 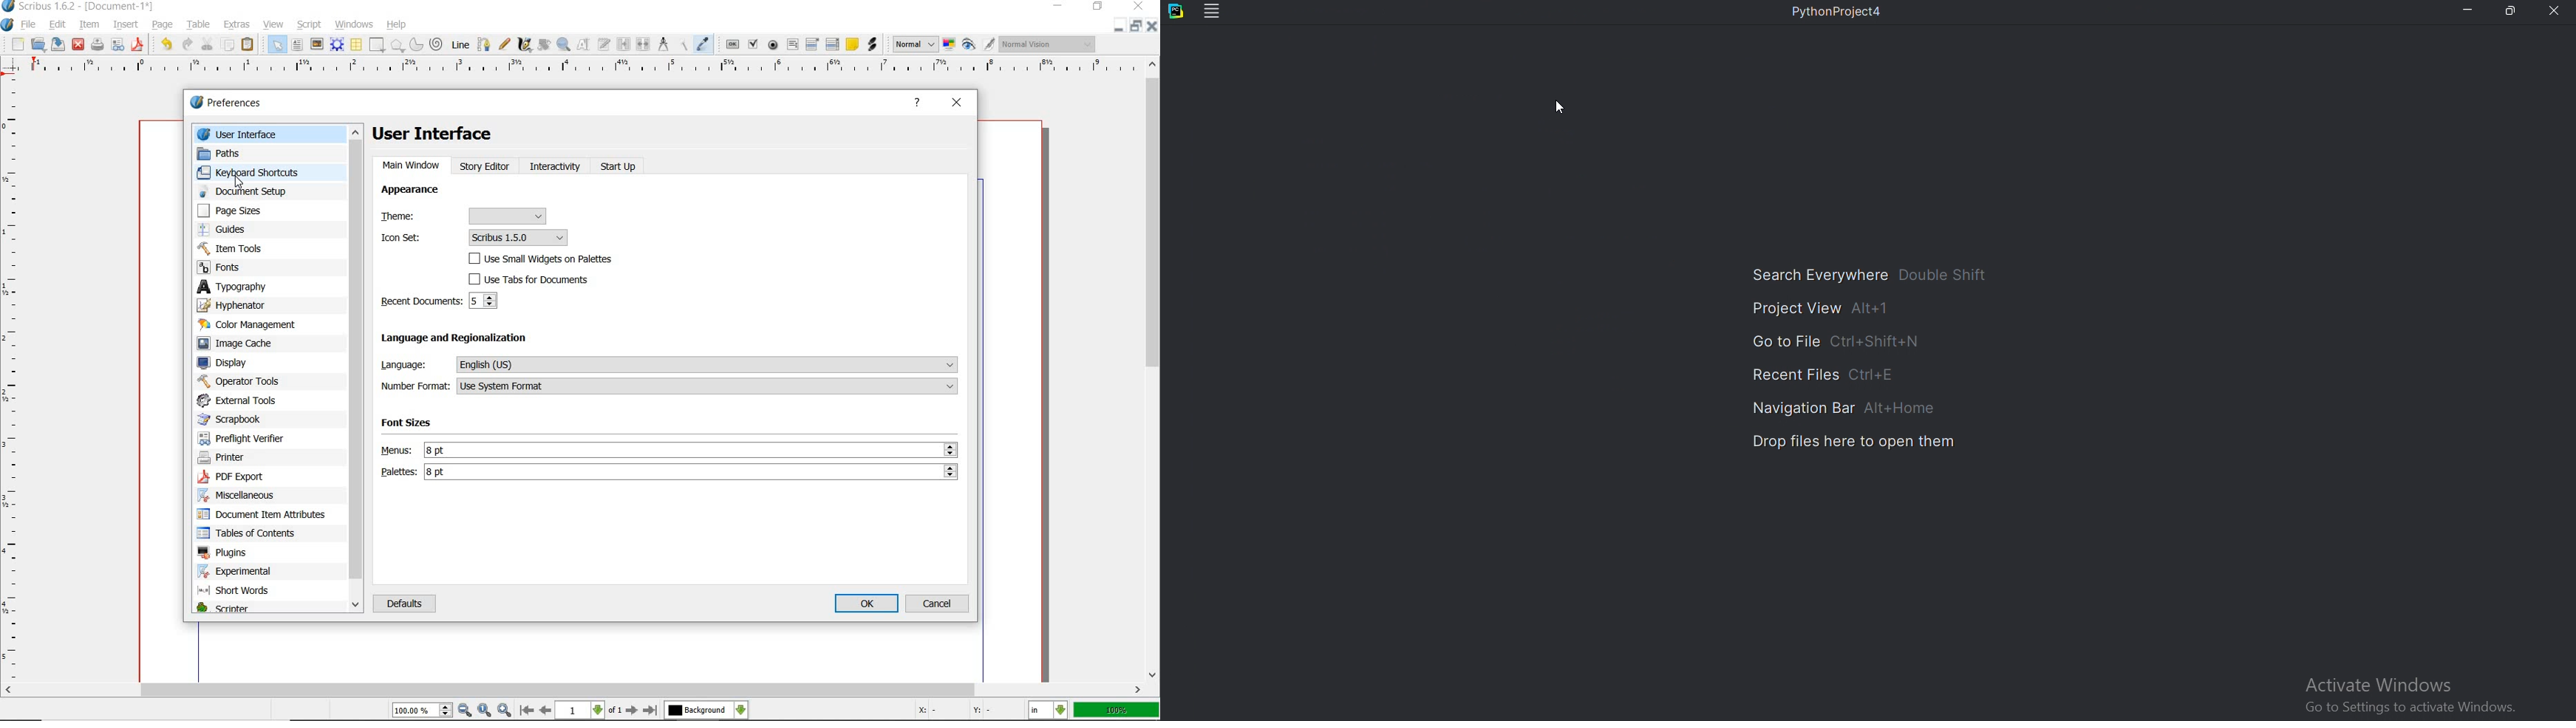 What do you see at coordinates (242, 230) in the screenshot?
I see `guides` at bounding box center [242, 230].